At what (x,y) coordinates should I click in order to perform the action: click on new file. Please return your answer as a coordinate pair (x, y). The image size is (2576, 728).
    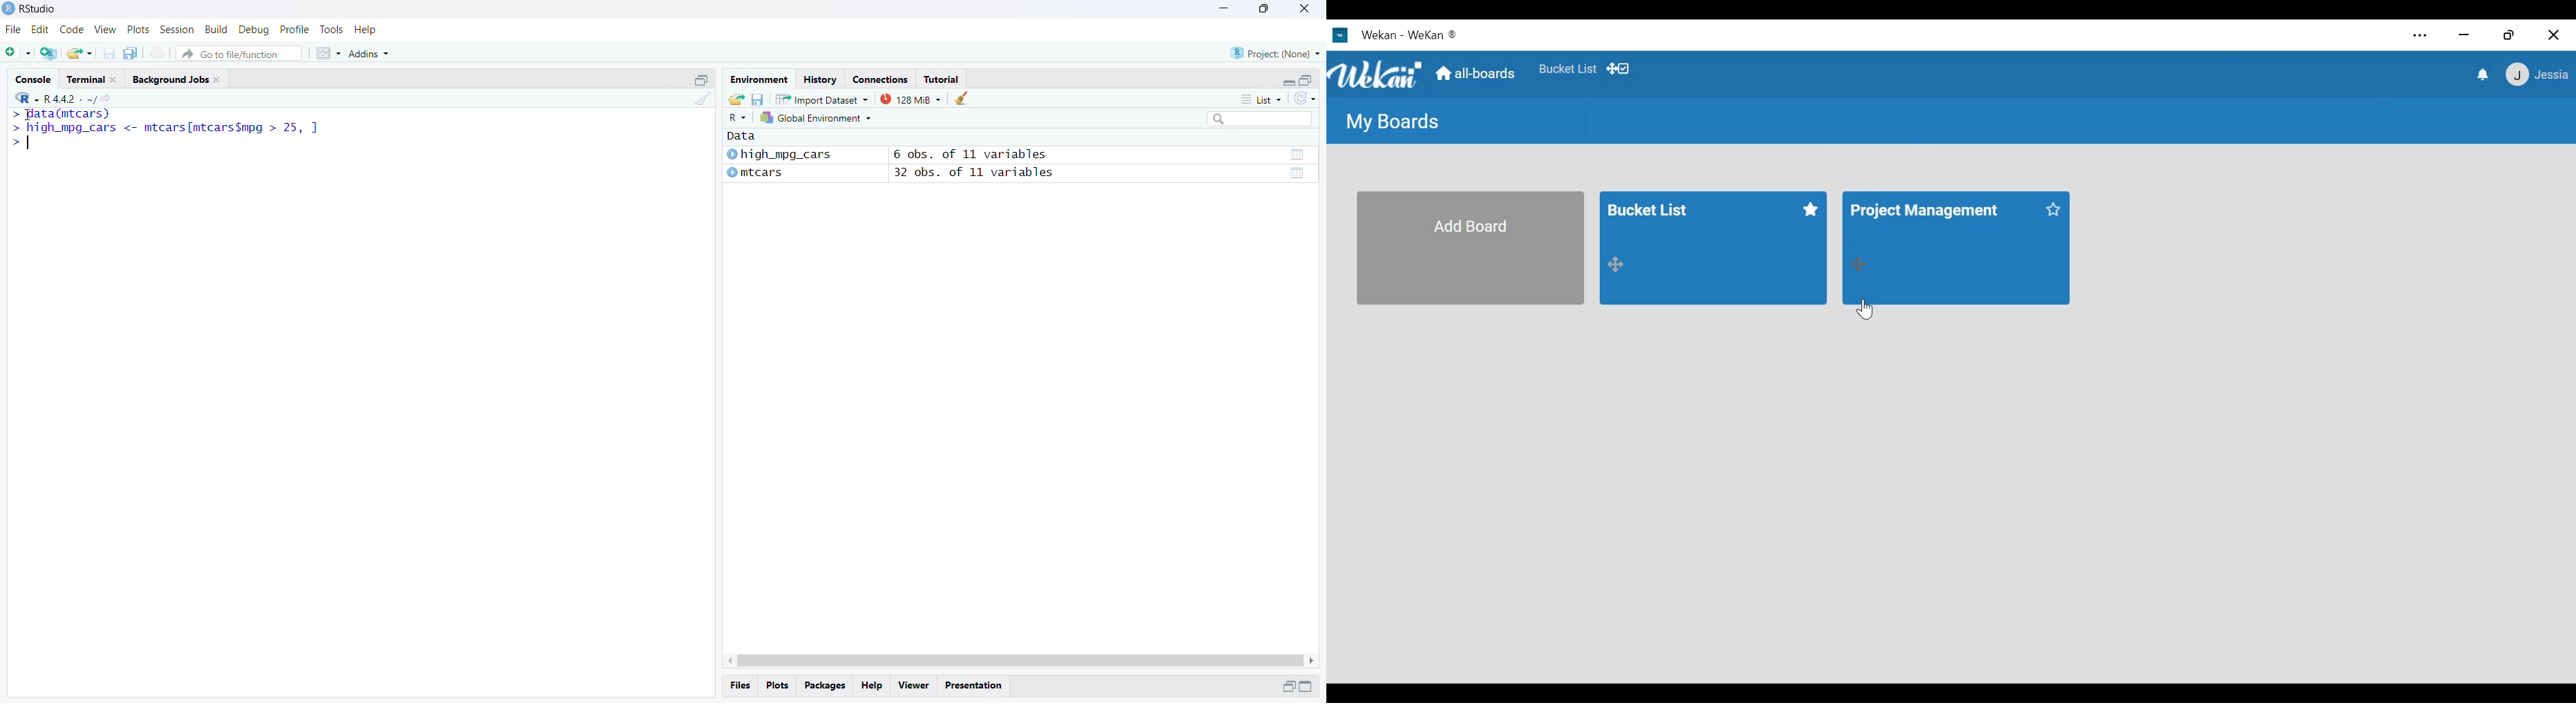
    Looking at the image, I should click on (19, 53).